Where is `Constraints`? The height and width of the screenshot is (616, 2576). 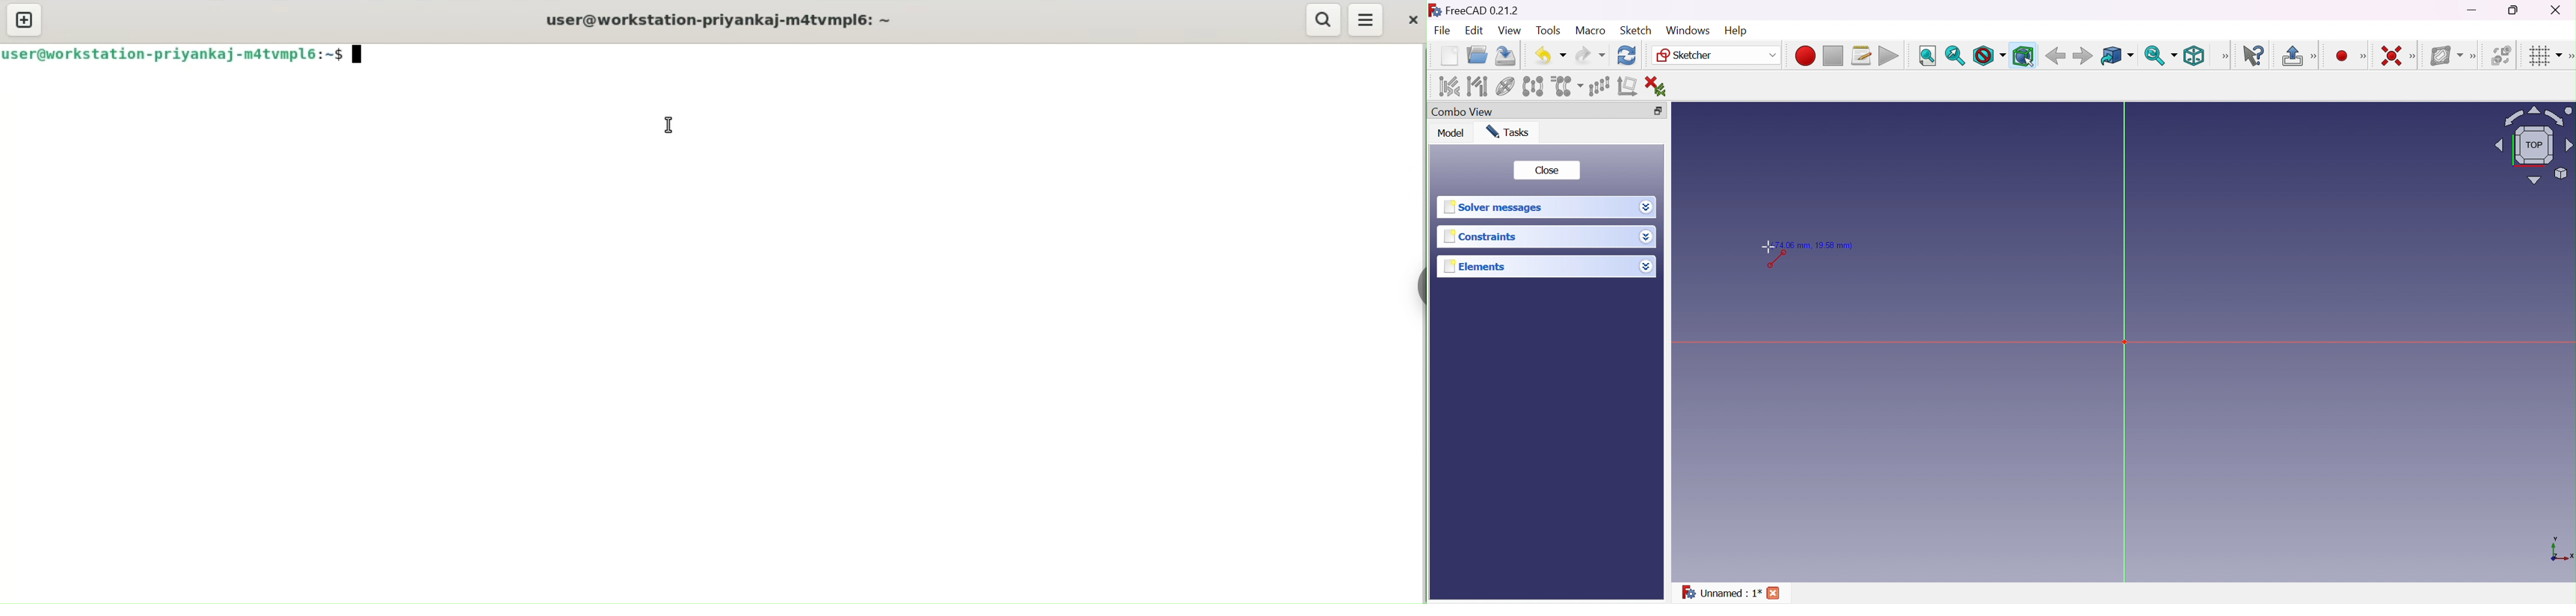
Constraints is located at coordinates (1480, 238).